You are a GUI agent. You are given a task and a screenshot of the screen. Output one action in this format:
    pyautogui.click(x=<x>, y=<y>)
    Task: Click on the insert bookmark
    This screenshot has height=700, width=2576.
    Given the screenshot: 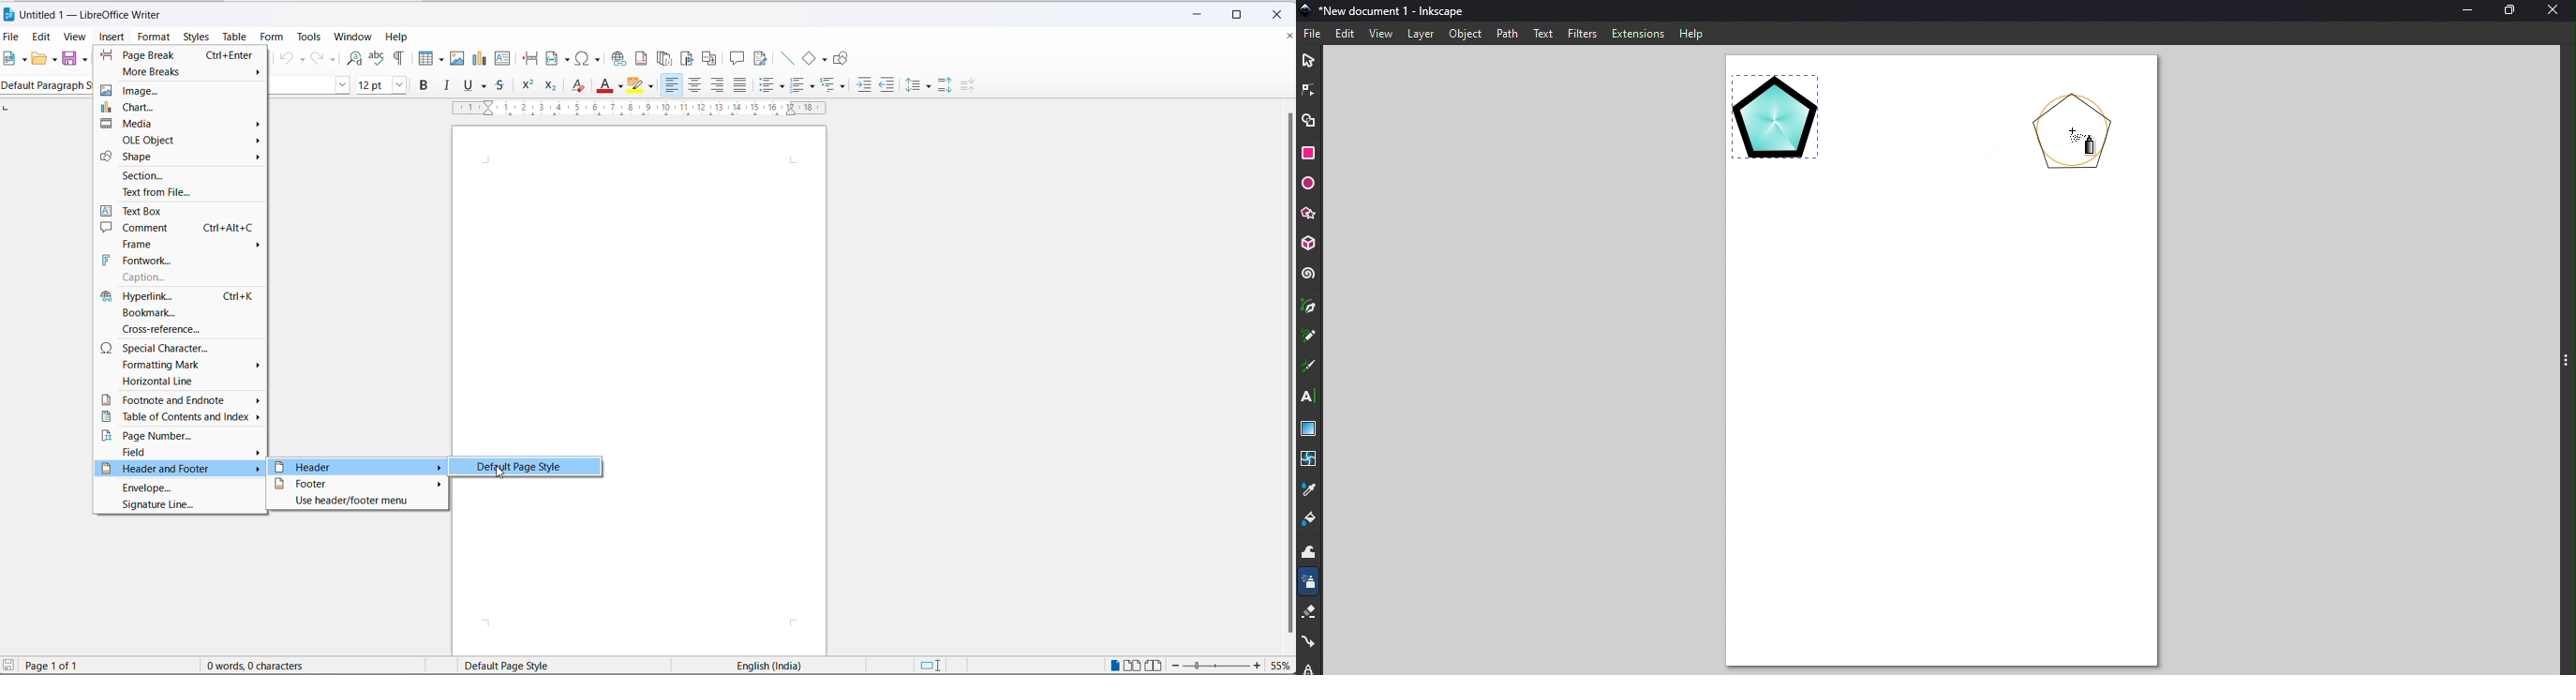 What is the action you would take?
    pyautogui.click(x=687, y=60)
    